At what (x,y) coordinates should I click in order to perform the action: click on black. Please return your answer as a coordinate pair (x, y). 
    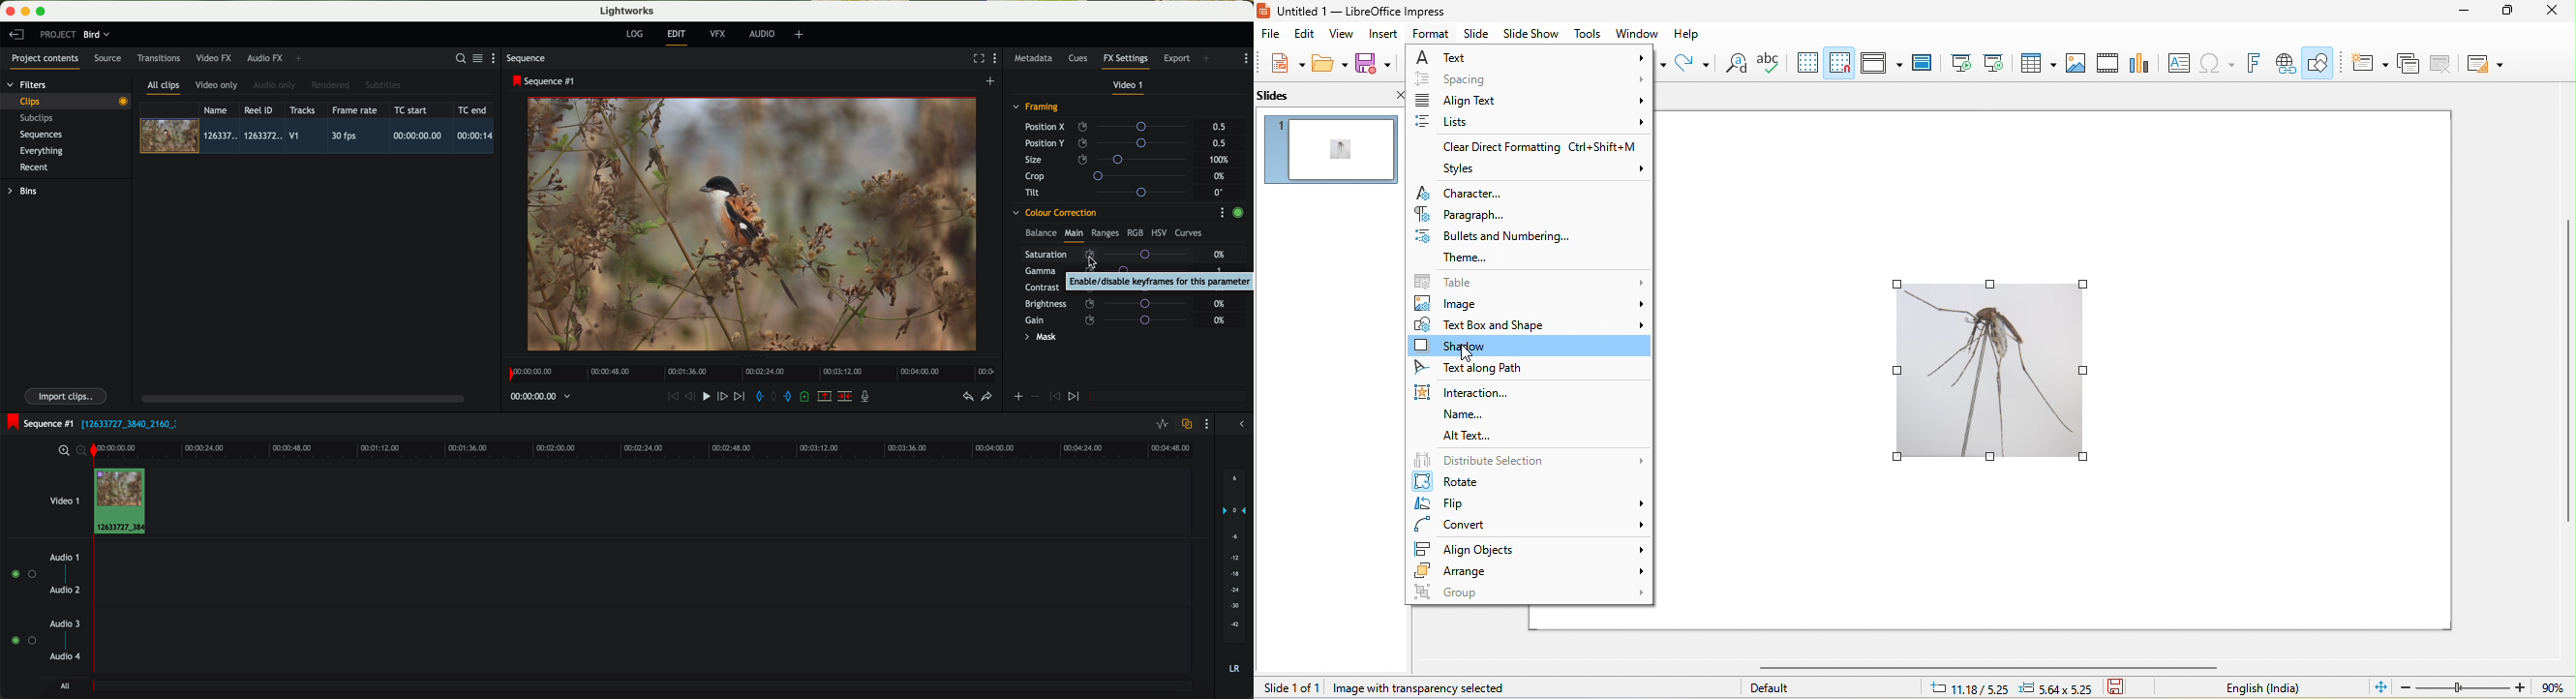
    Looking at the image, I should click on (125, 423).